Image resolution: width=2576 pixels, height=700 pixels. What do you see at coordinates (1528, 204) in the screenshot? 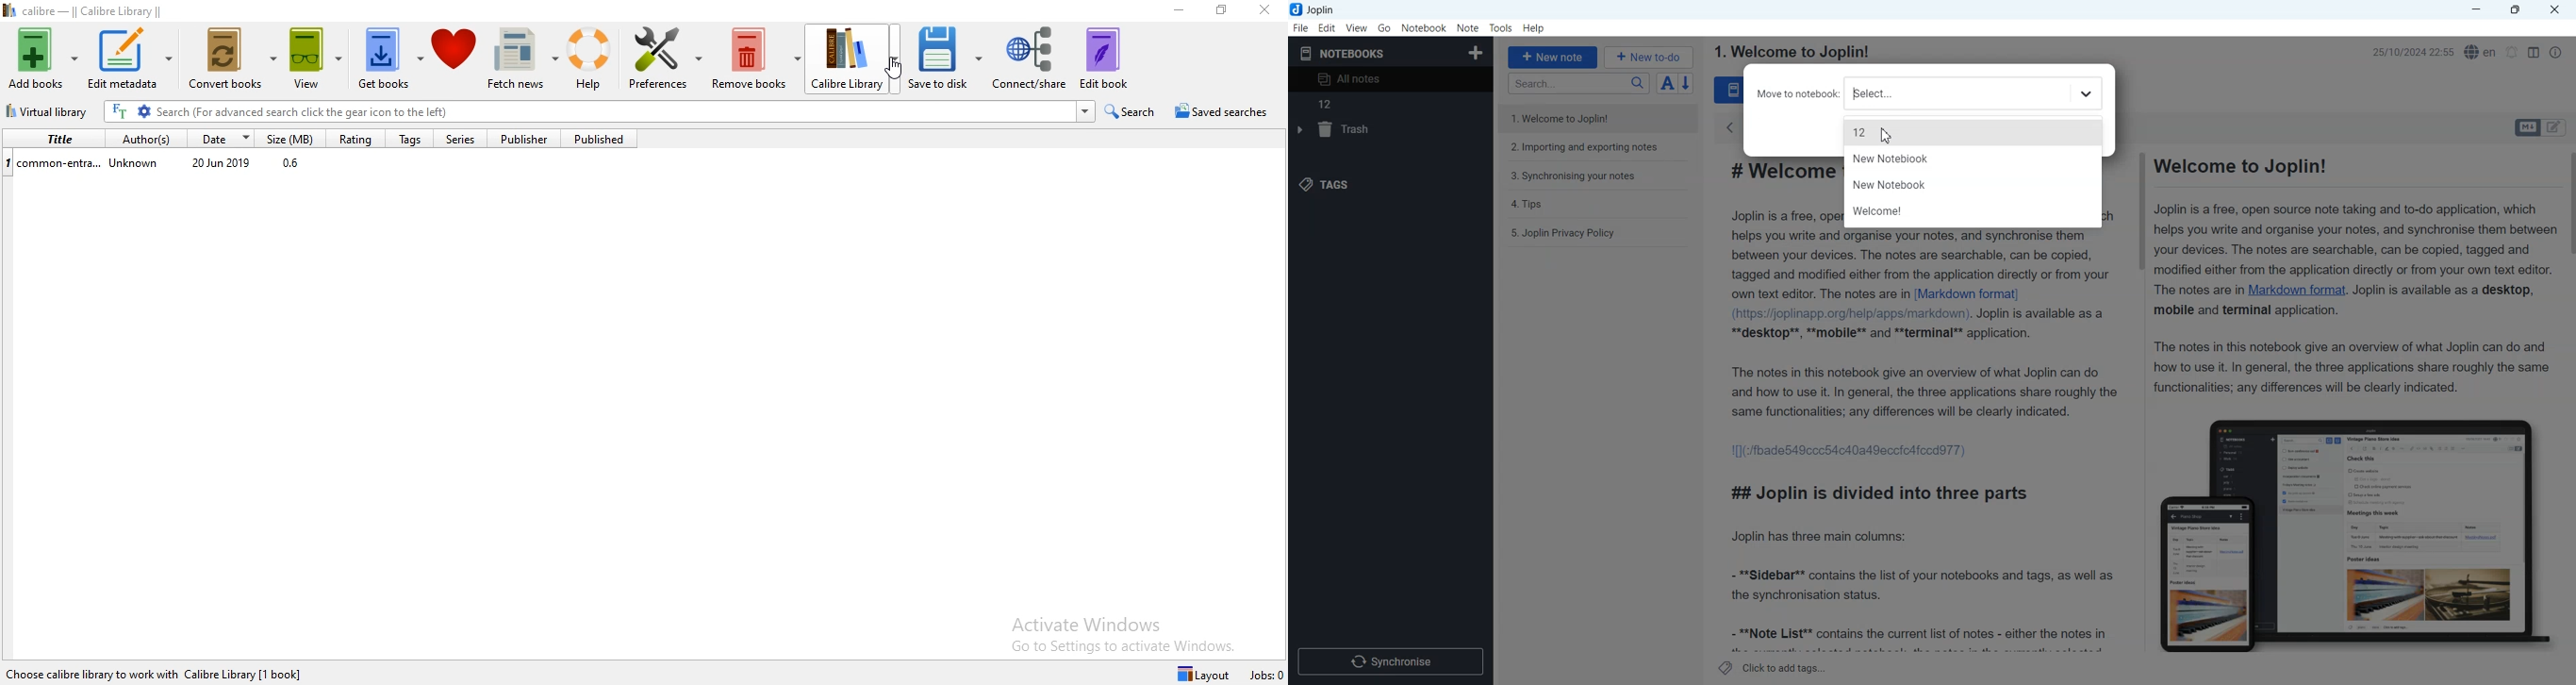
I see `4. Tips` at bounding box center [1528, 204].